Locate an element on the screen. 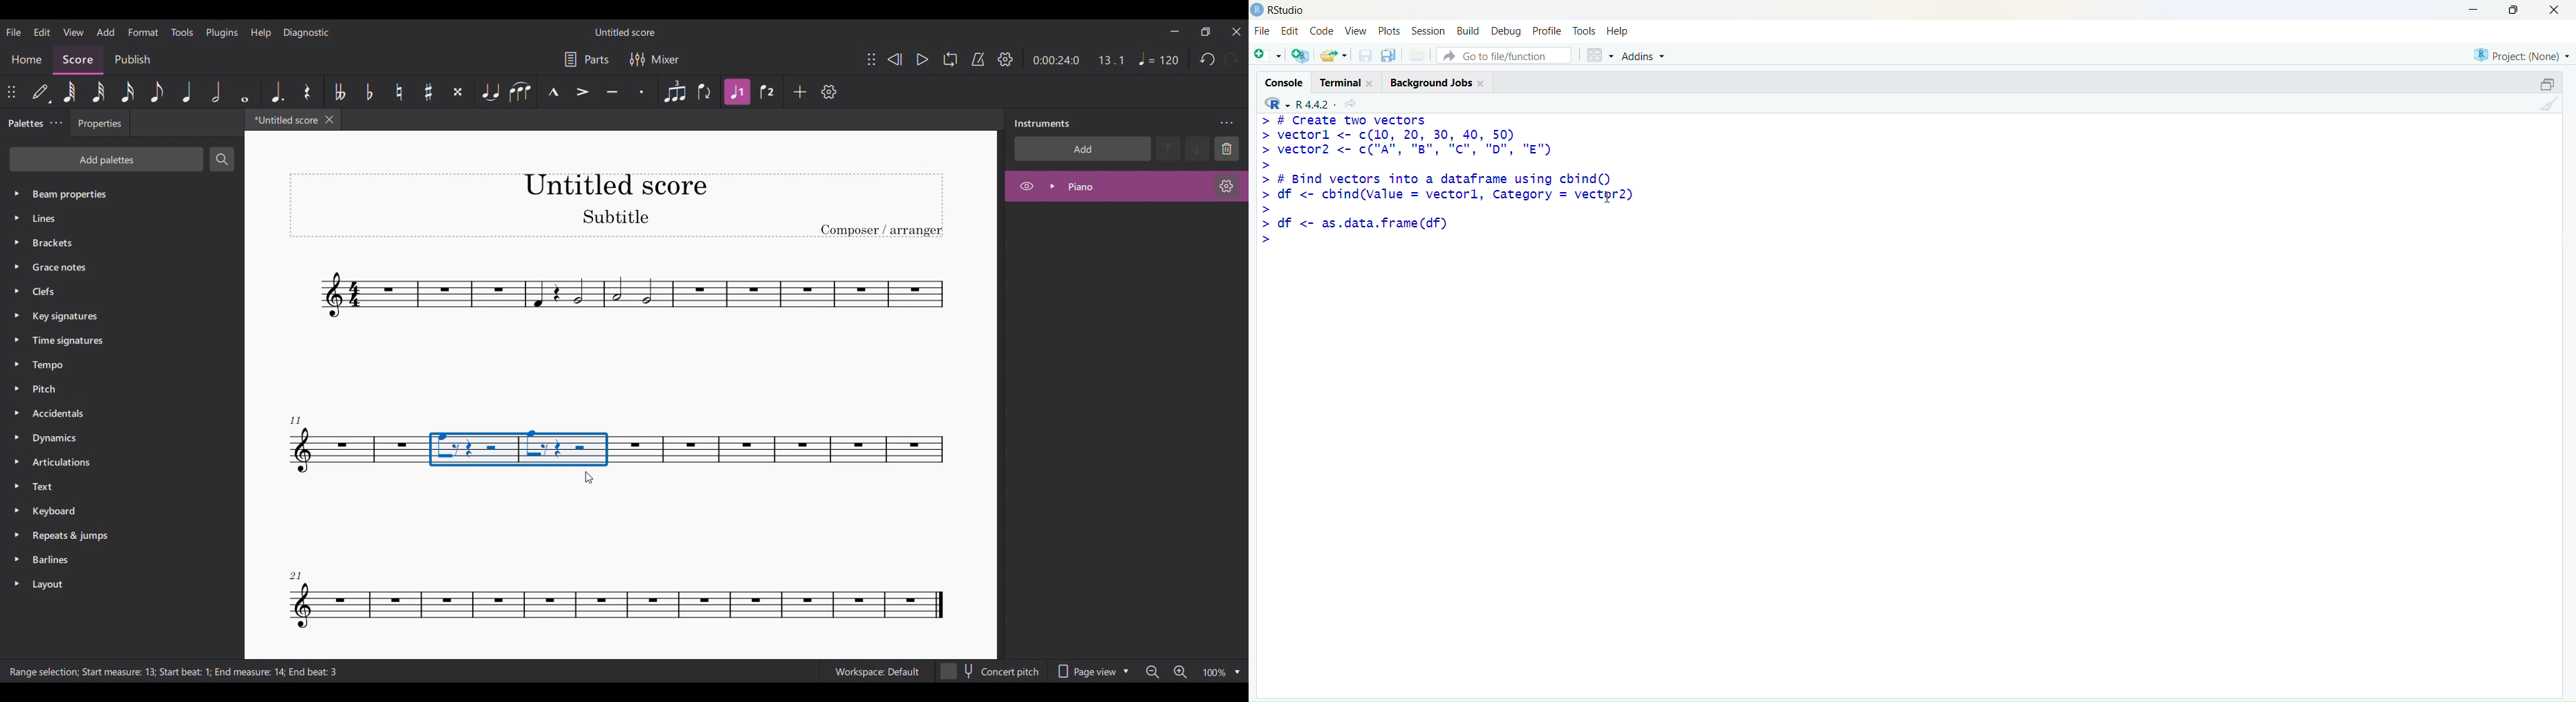  Zoom out is located at coordinates (1153, 672).